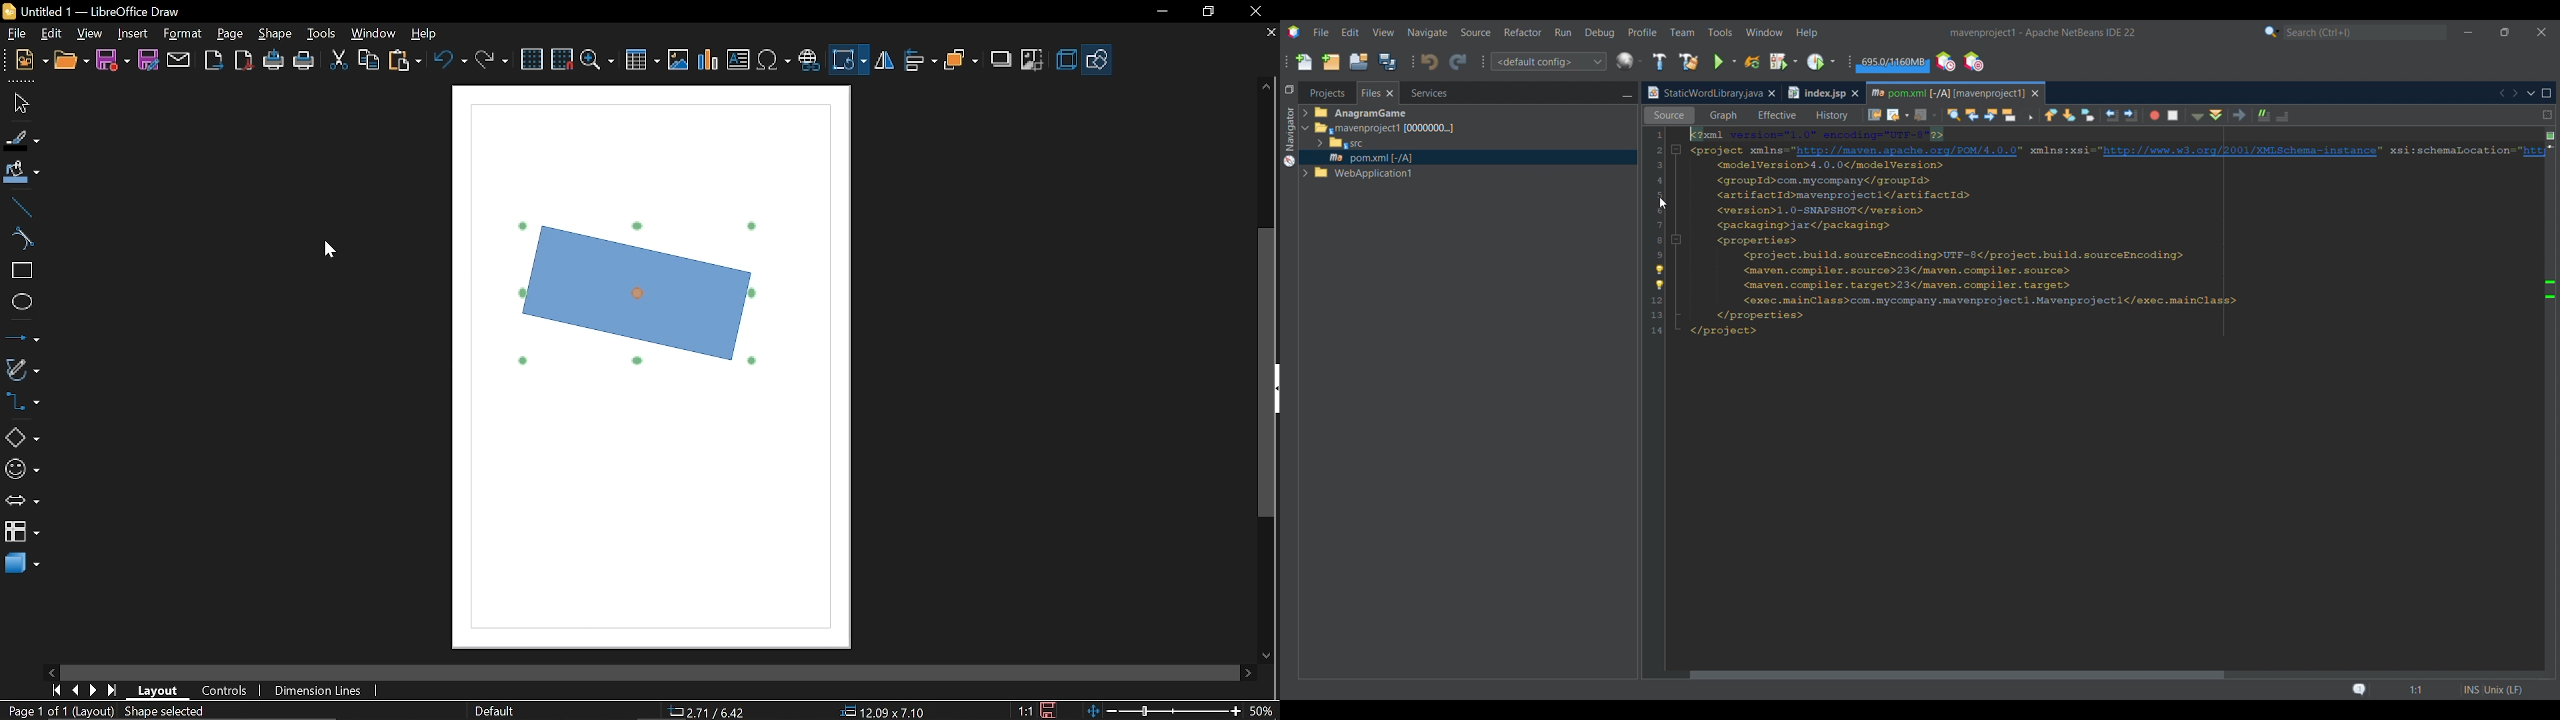 This screenshot has width=2576, height=728. I want to click on 3d effect, so click(1066, 60).